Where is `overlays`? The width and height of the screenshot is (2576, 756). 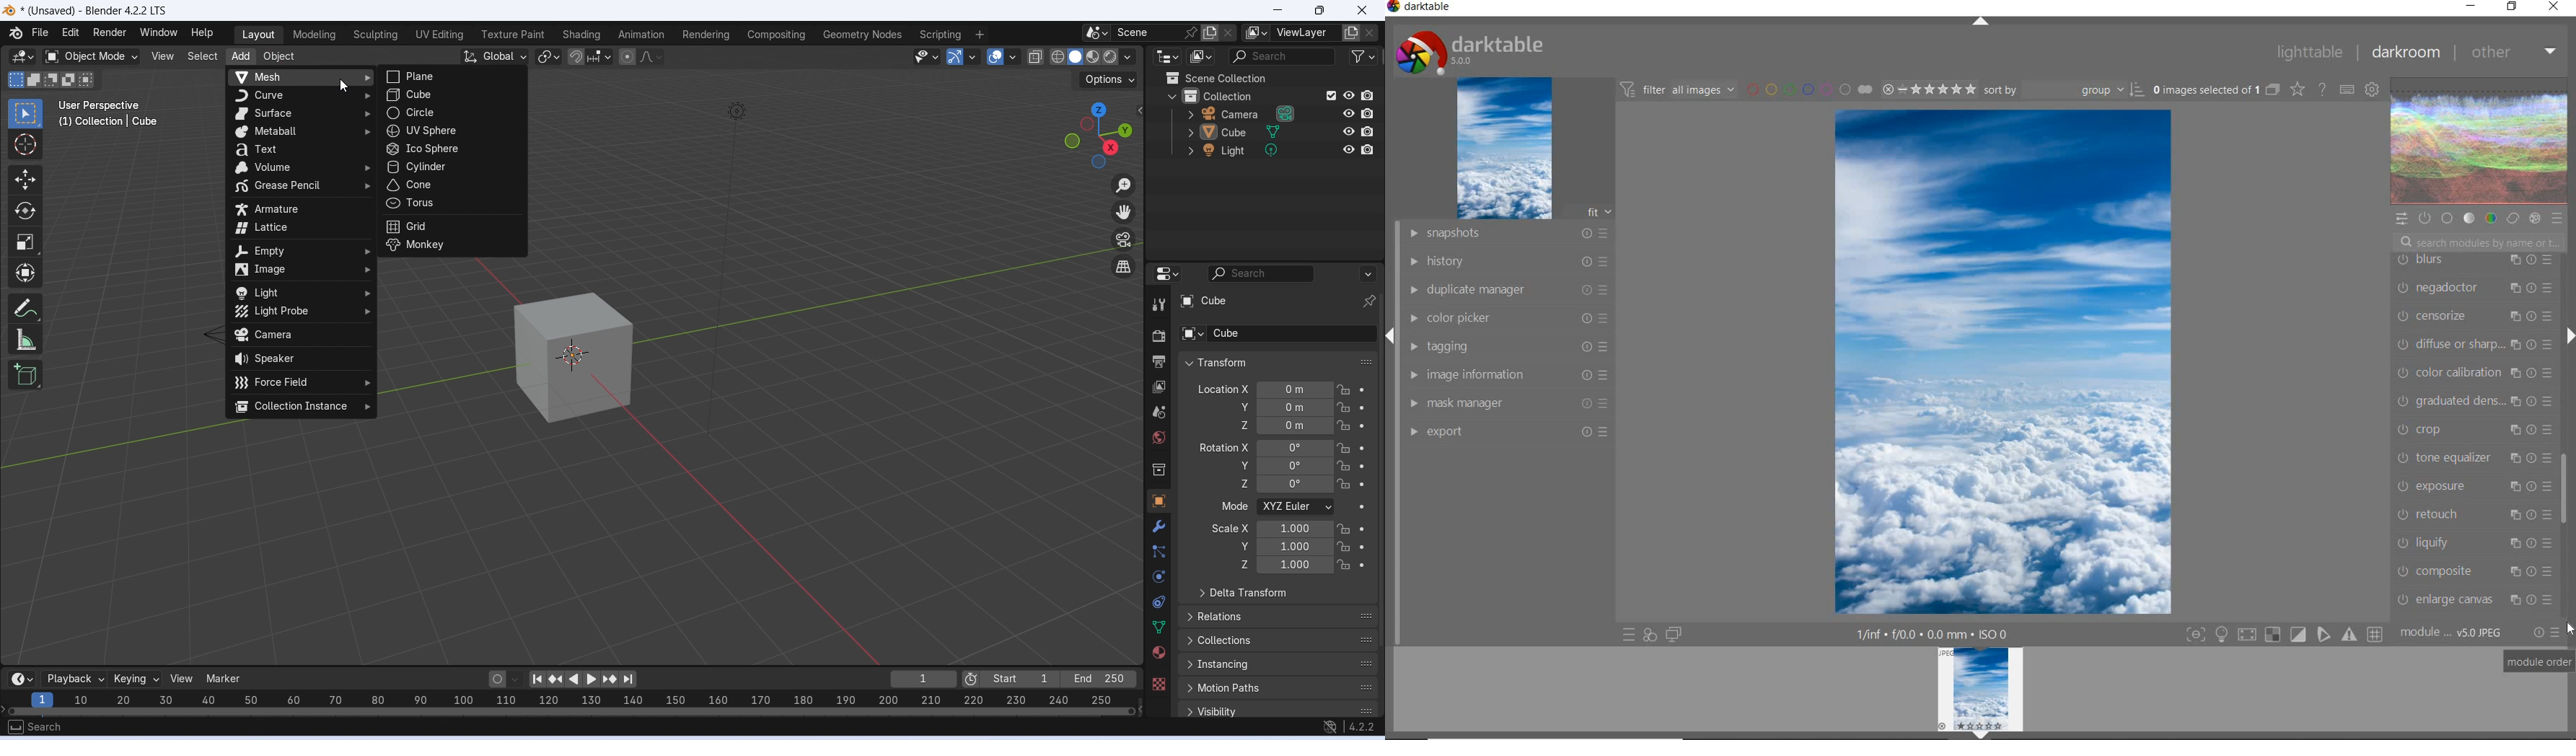
overlays is located at coordinates (1012, 57).